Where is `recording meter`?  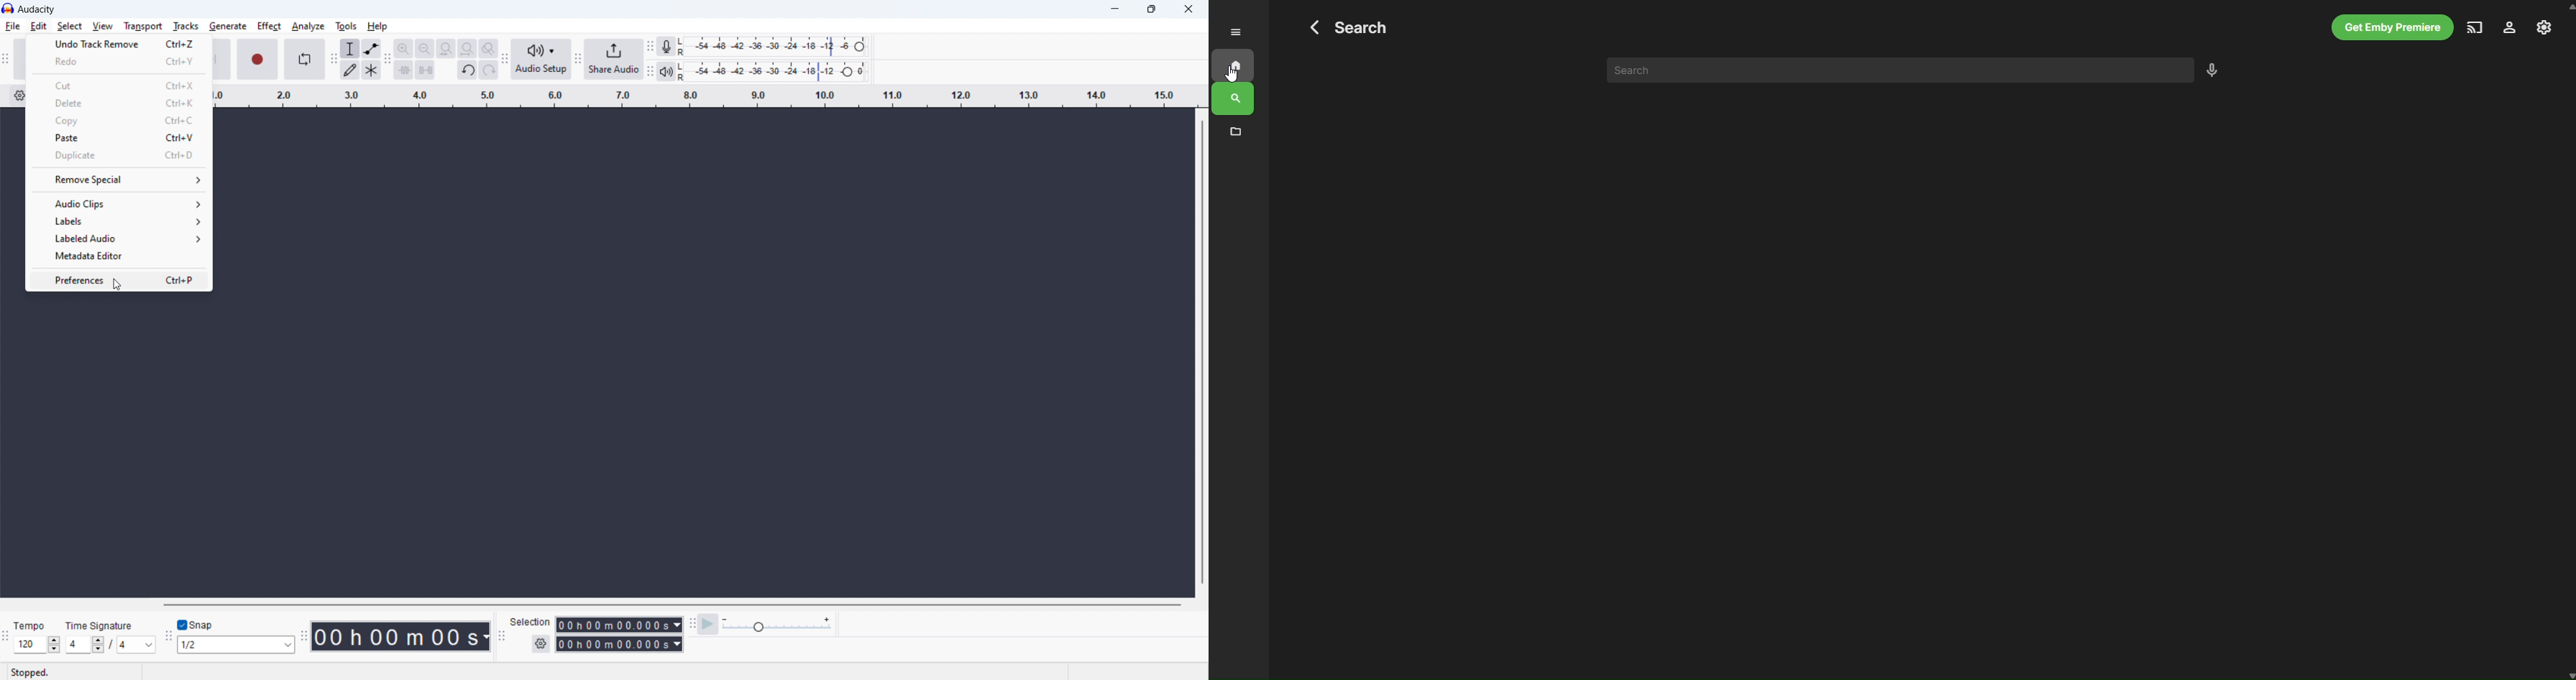
recording meter is located at coordinates (667, 46).